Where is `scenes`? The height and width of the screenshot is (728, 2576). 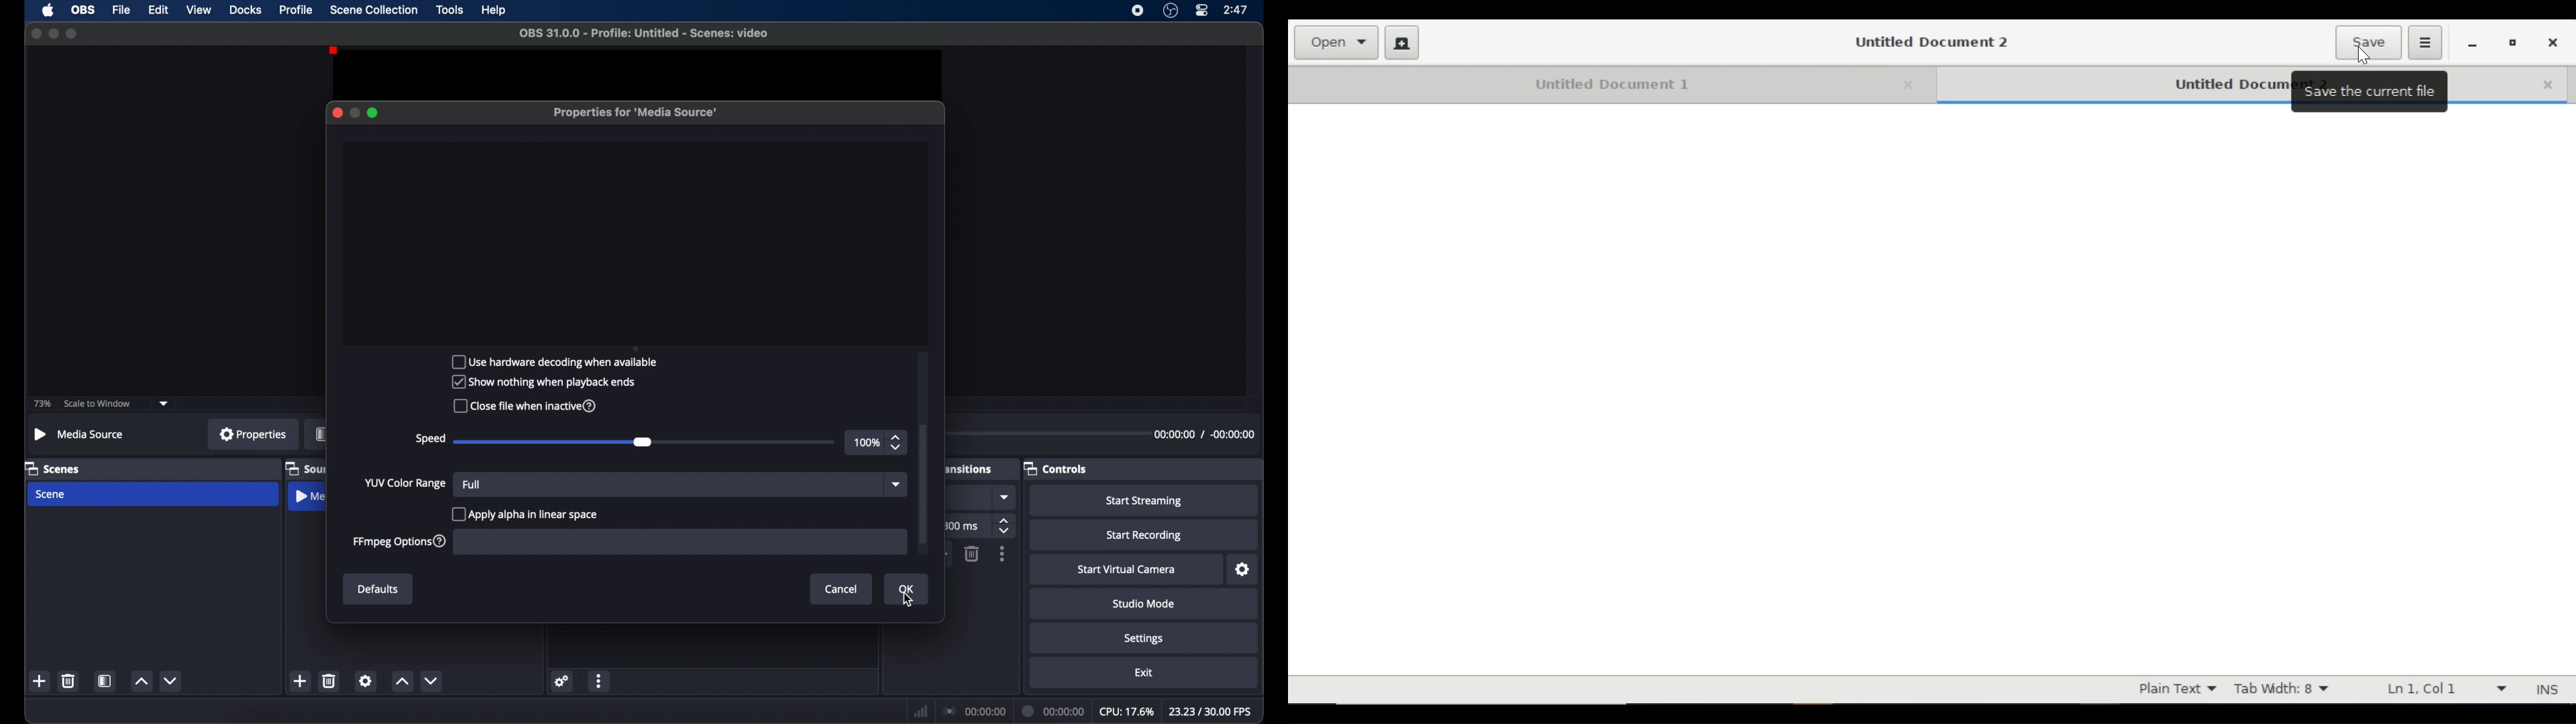 scenes is located at coordinates (52, 469).